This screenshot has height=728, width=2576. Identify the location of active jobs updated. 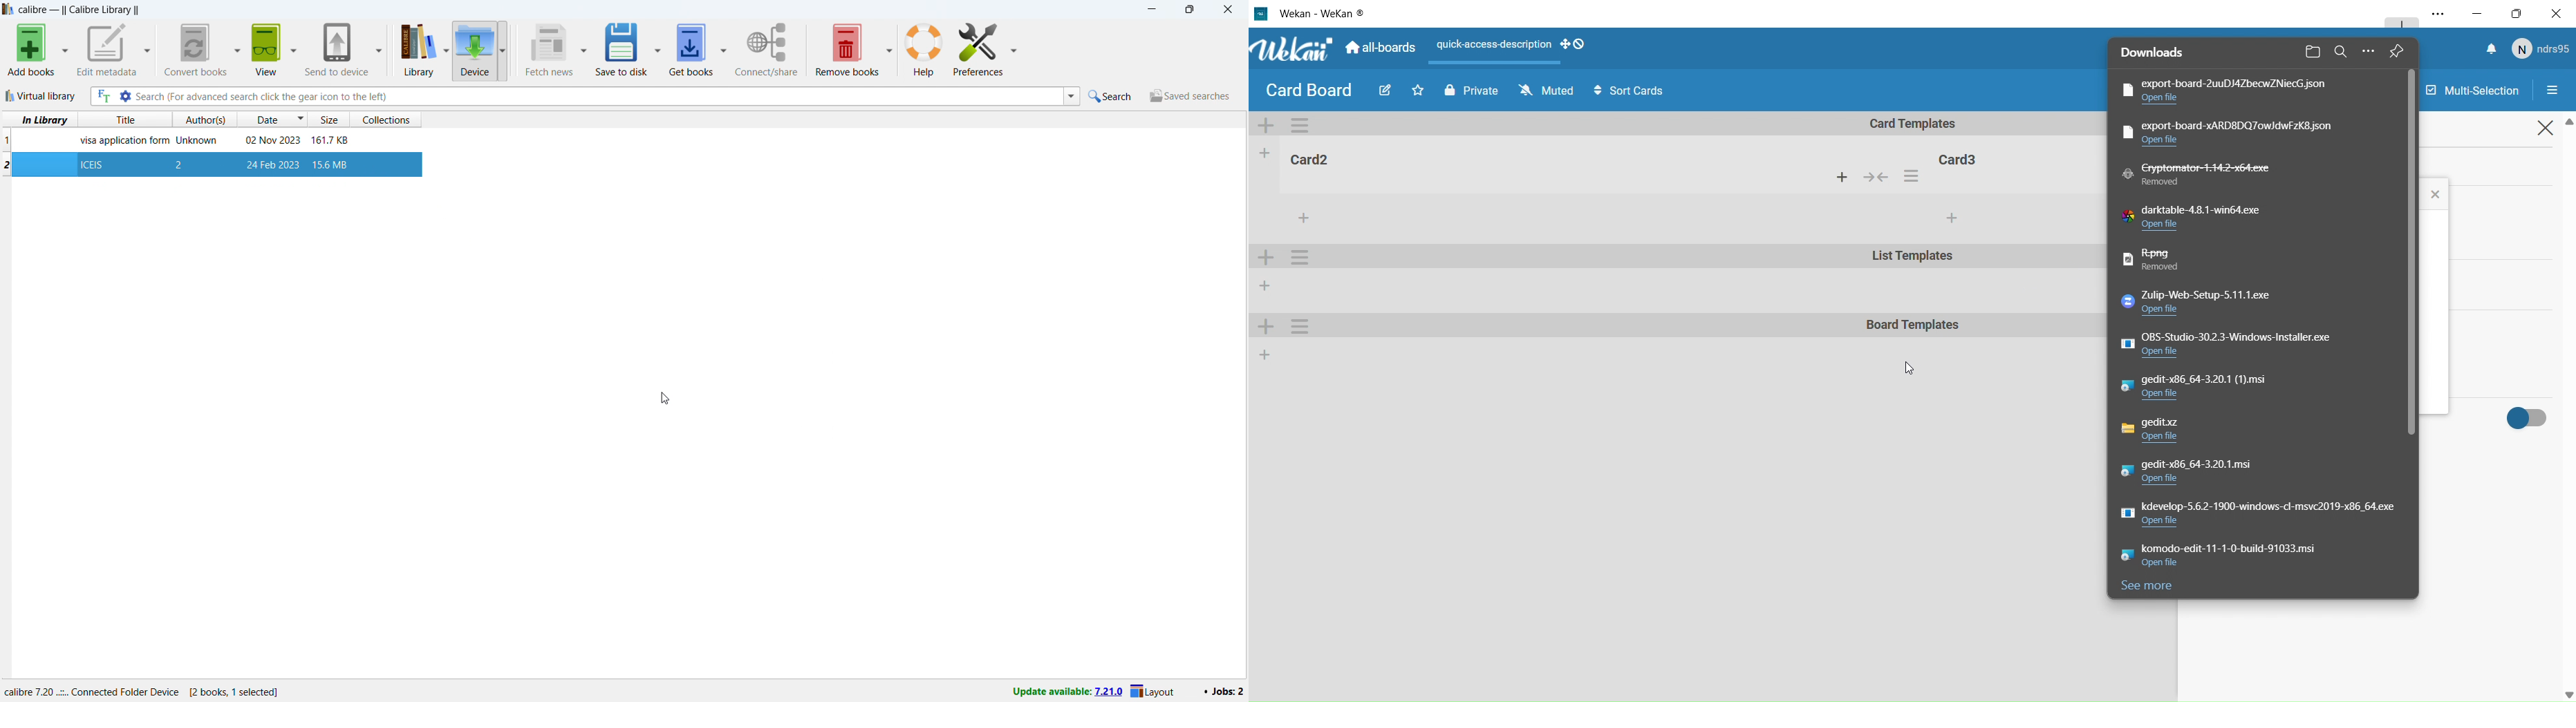
(1223, 691).